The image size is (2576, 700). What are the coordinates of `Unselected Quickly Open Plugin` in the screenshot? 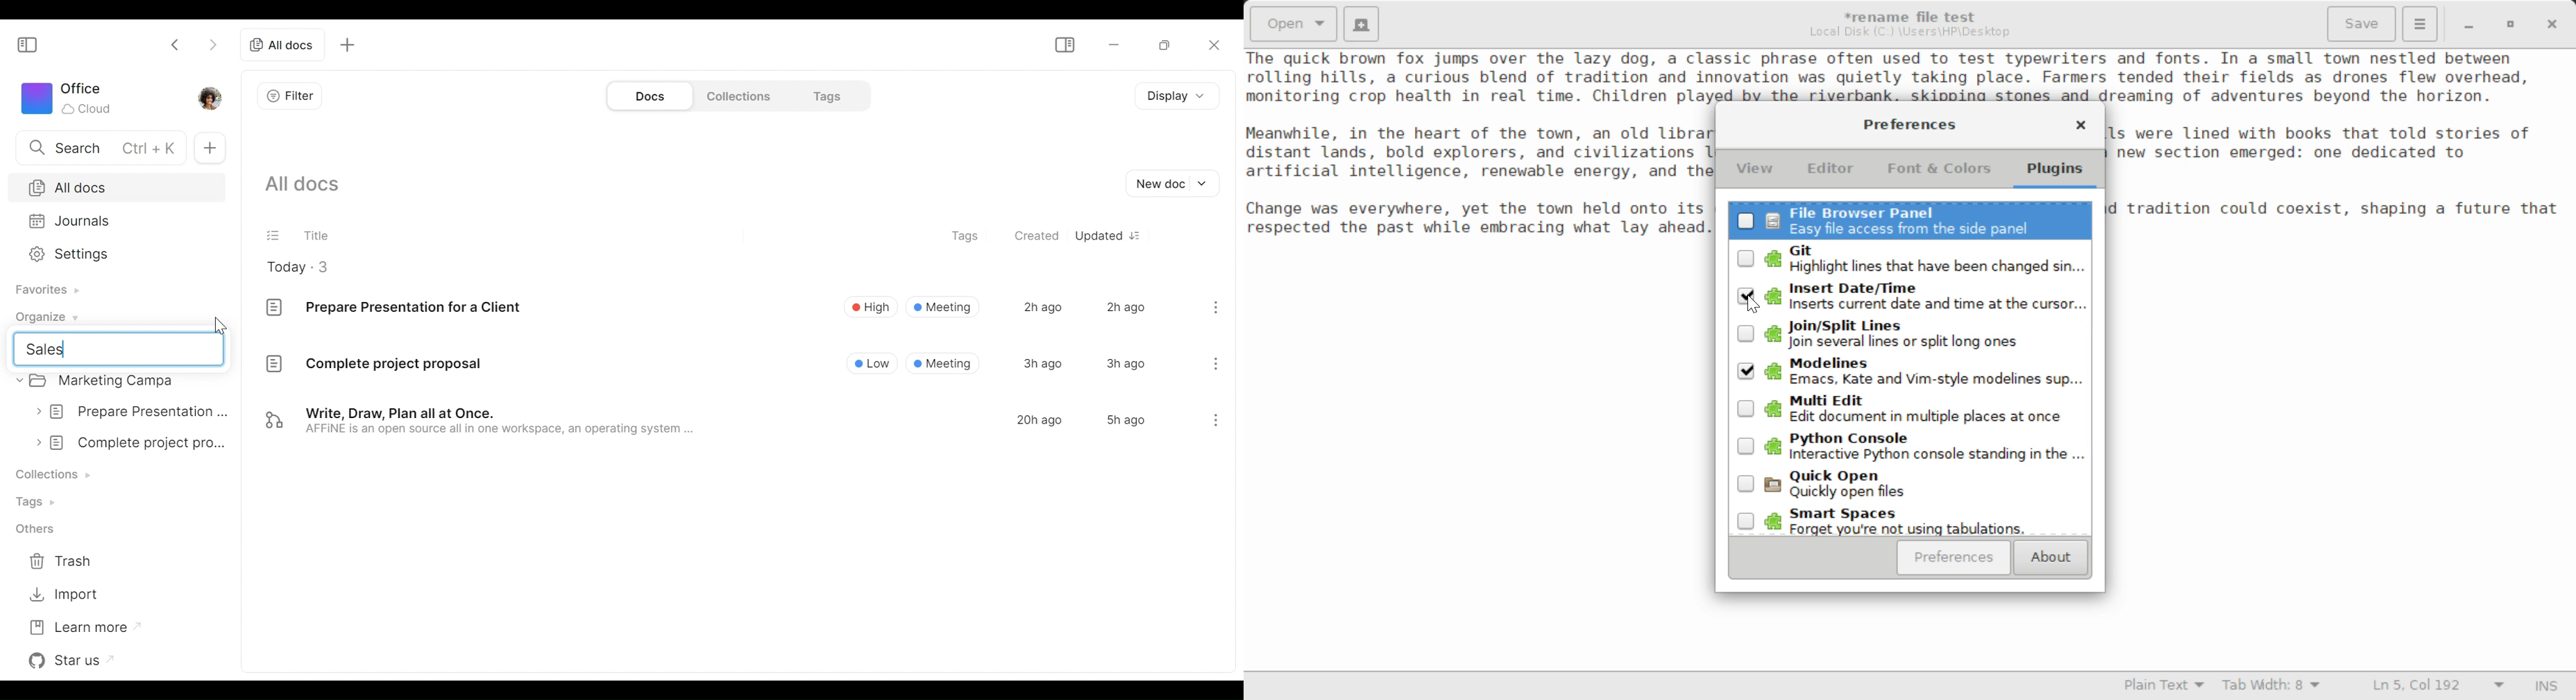 It's located at (1910, 489).